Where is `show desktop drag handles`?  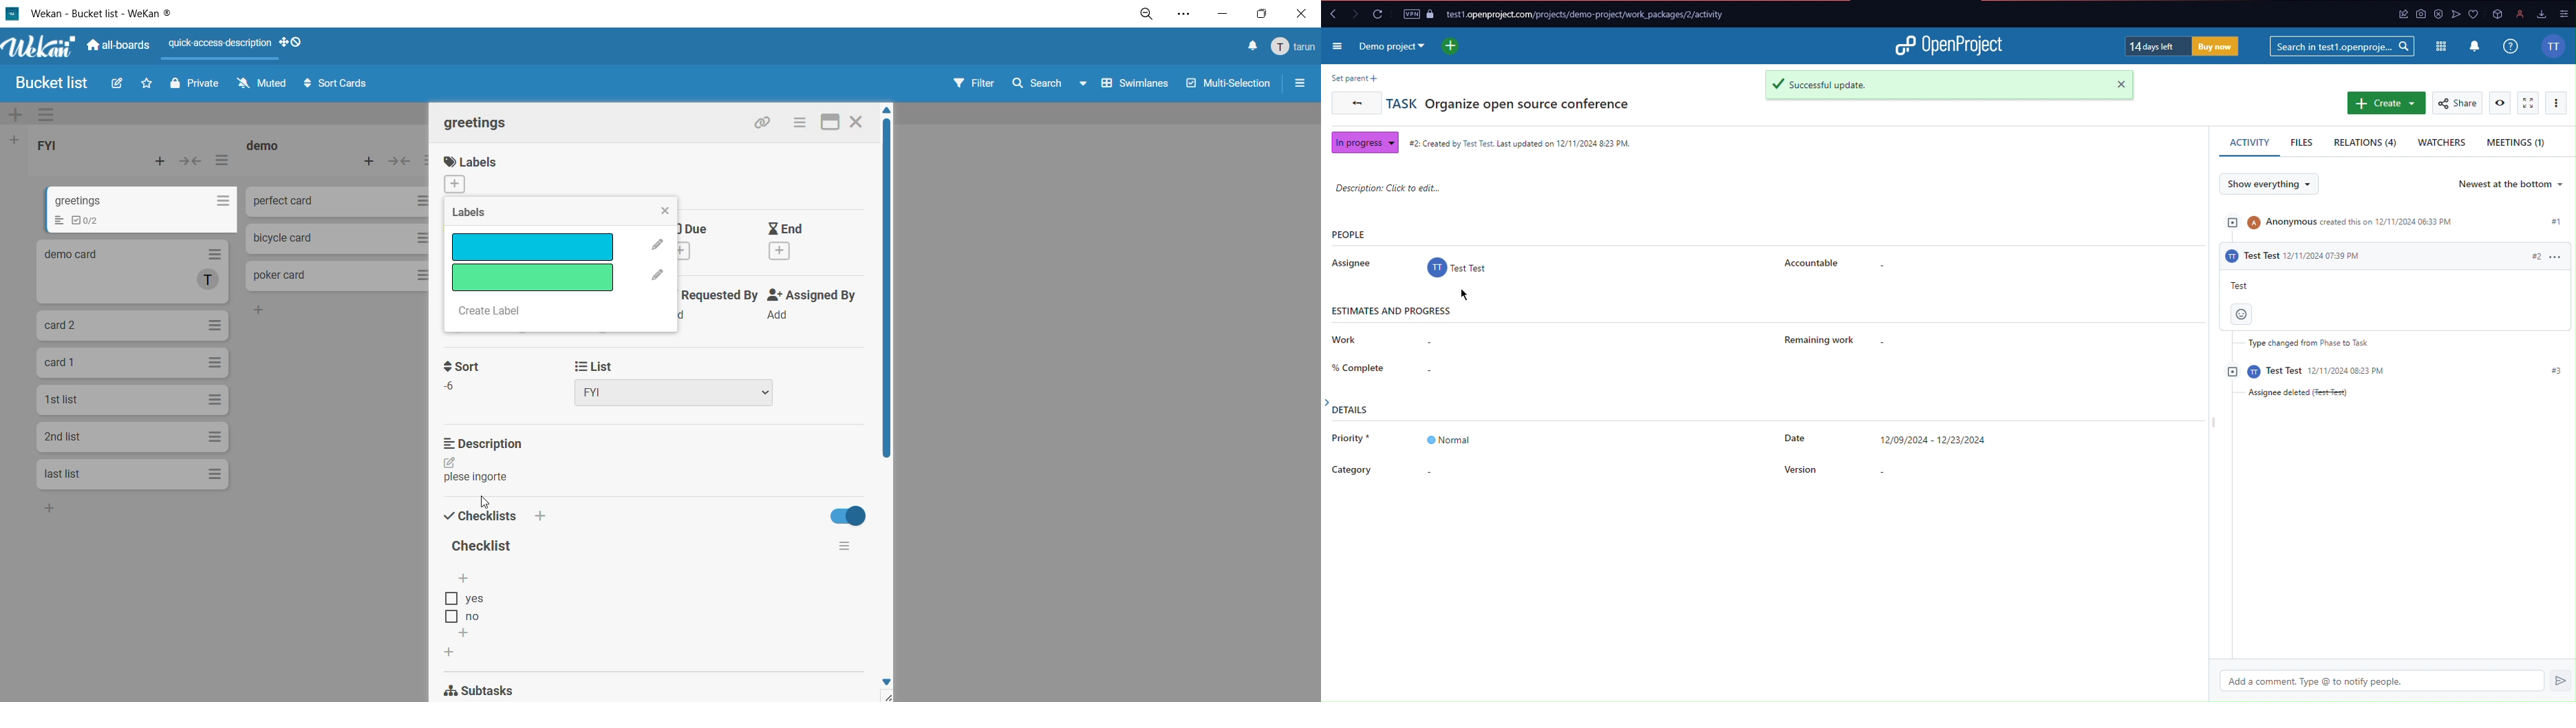 show desktop drag handles is located at coordinates (296, 45).